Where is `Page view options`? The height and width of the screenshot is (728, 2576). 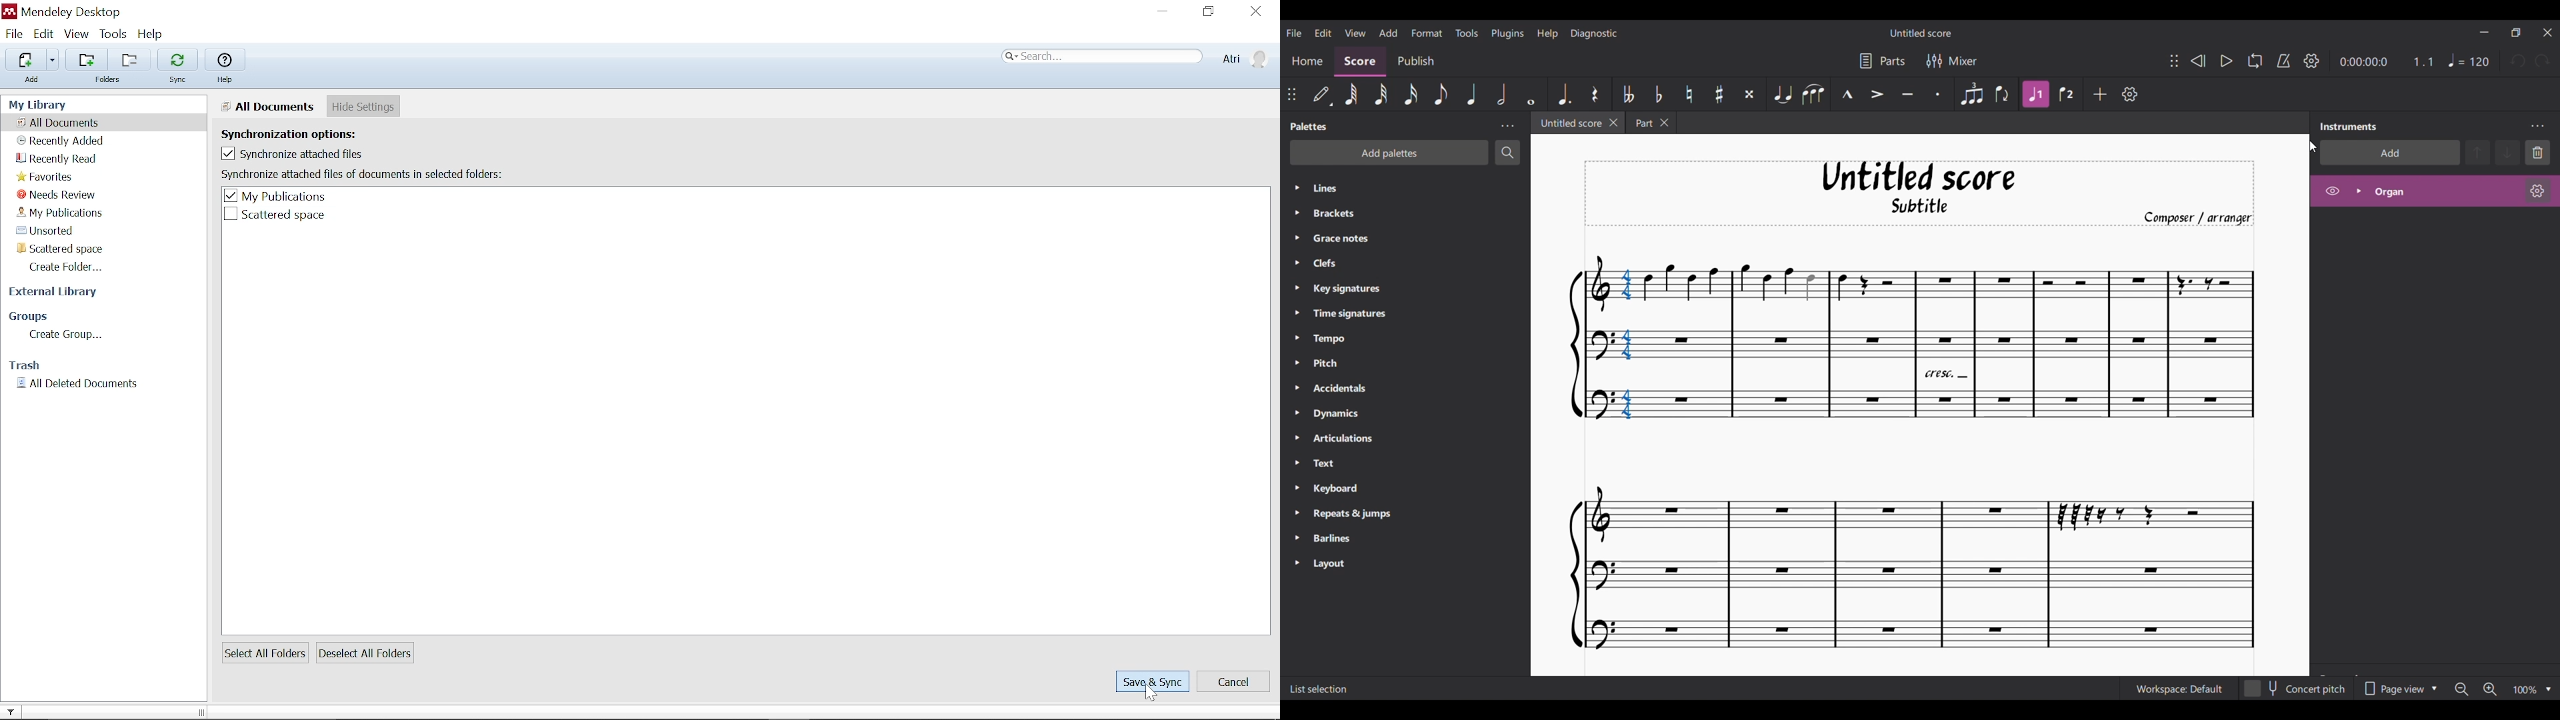 Page view options is located at coordinates (2398, 689).